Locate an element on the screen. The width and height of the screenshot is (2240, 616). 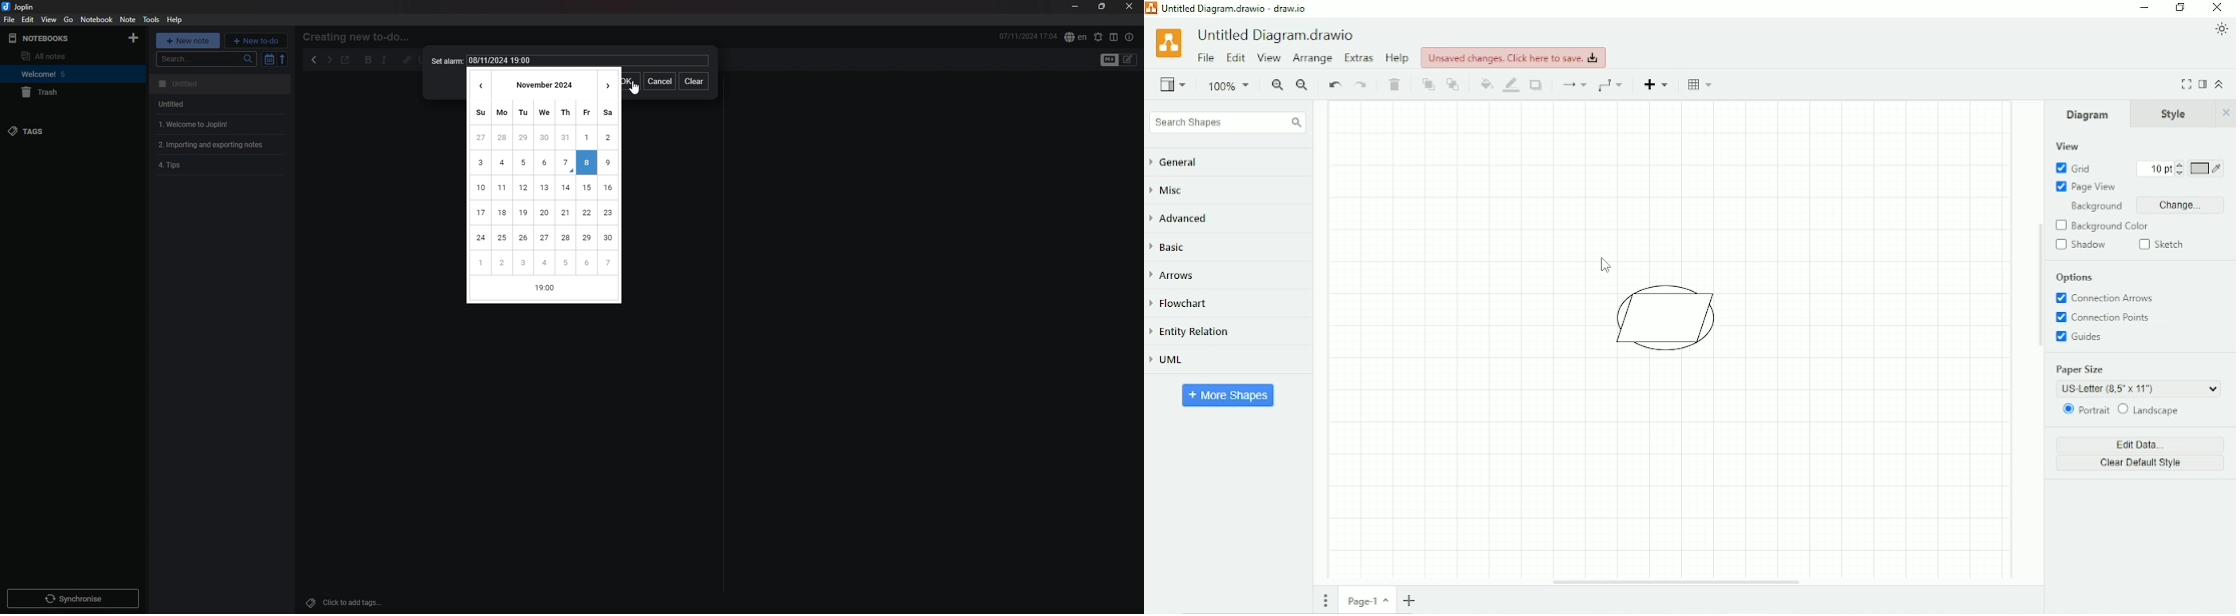
4. Tips is located at coordinates (207, 166).